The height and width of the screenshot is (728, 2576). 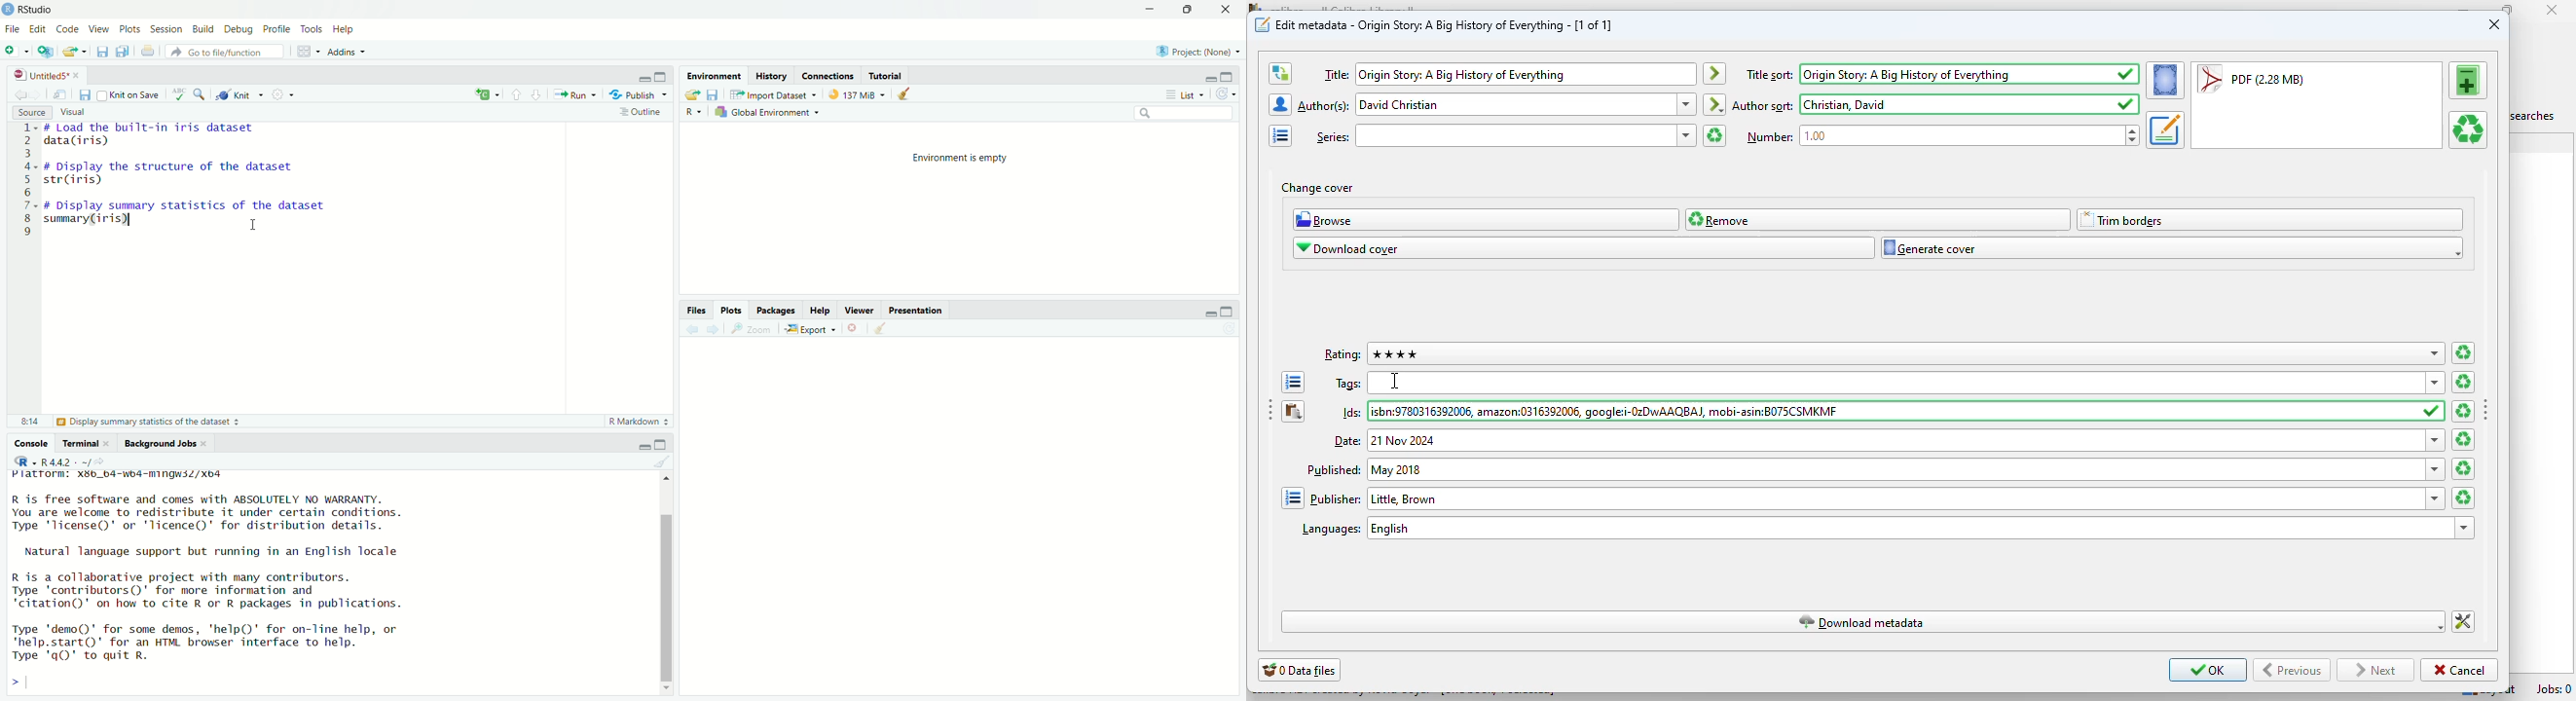 What do you see at coordinates (147, 50) in the screenshot?
I see `Print` at bounding box center [147, 50].